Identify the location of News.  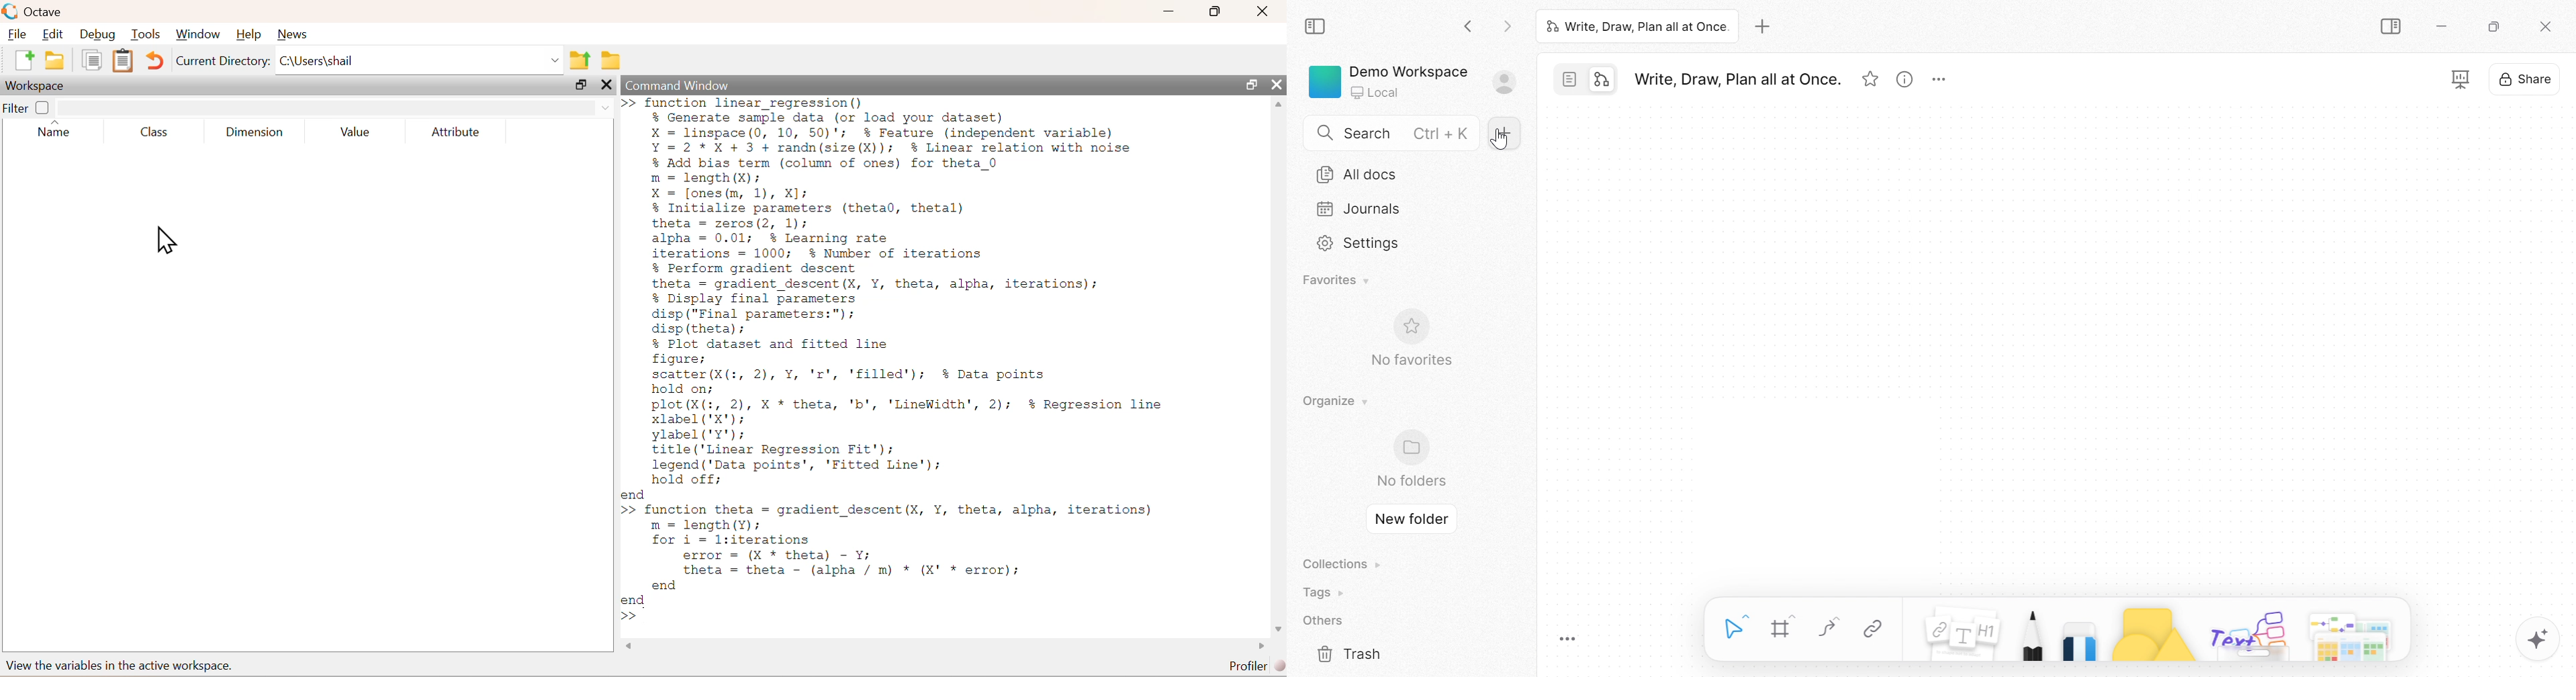
(291, 35).